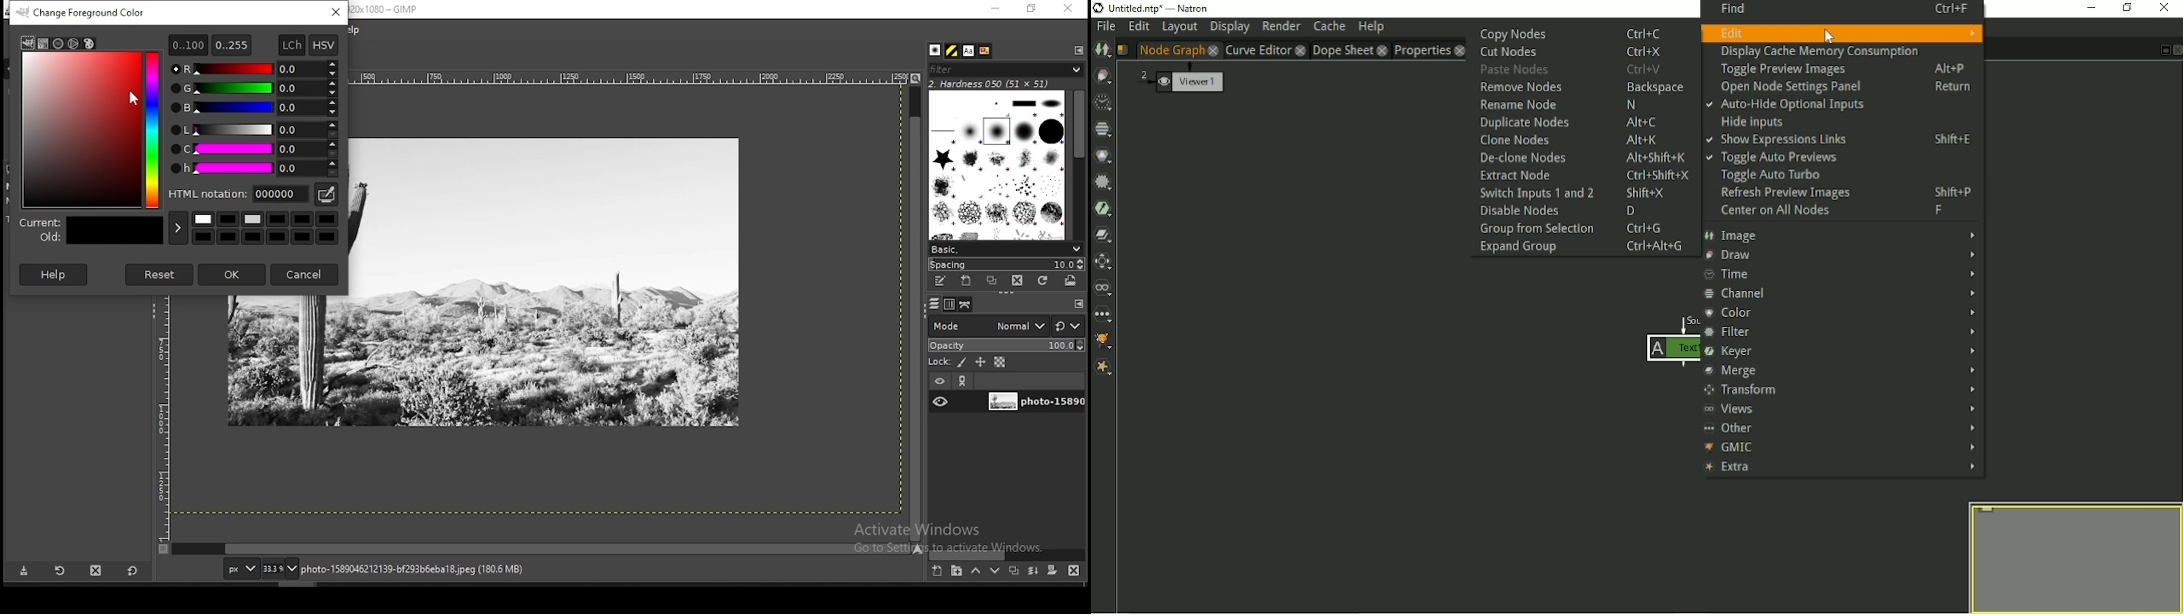  What do you see at coordinates (74, 43) in the screenshot?
I see `watercolor` at bounding box center [74, 43].